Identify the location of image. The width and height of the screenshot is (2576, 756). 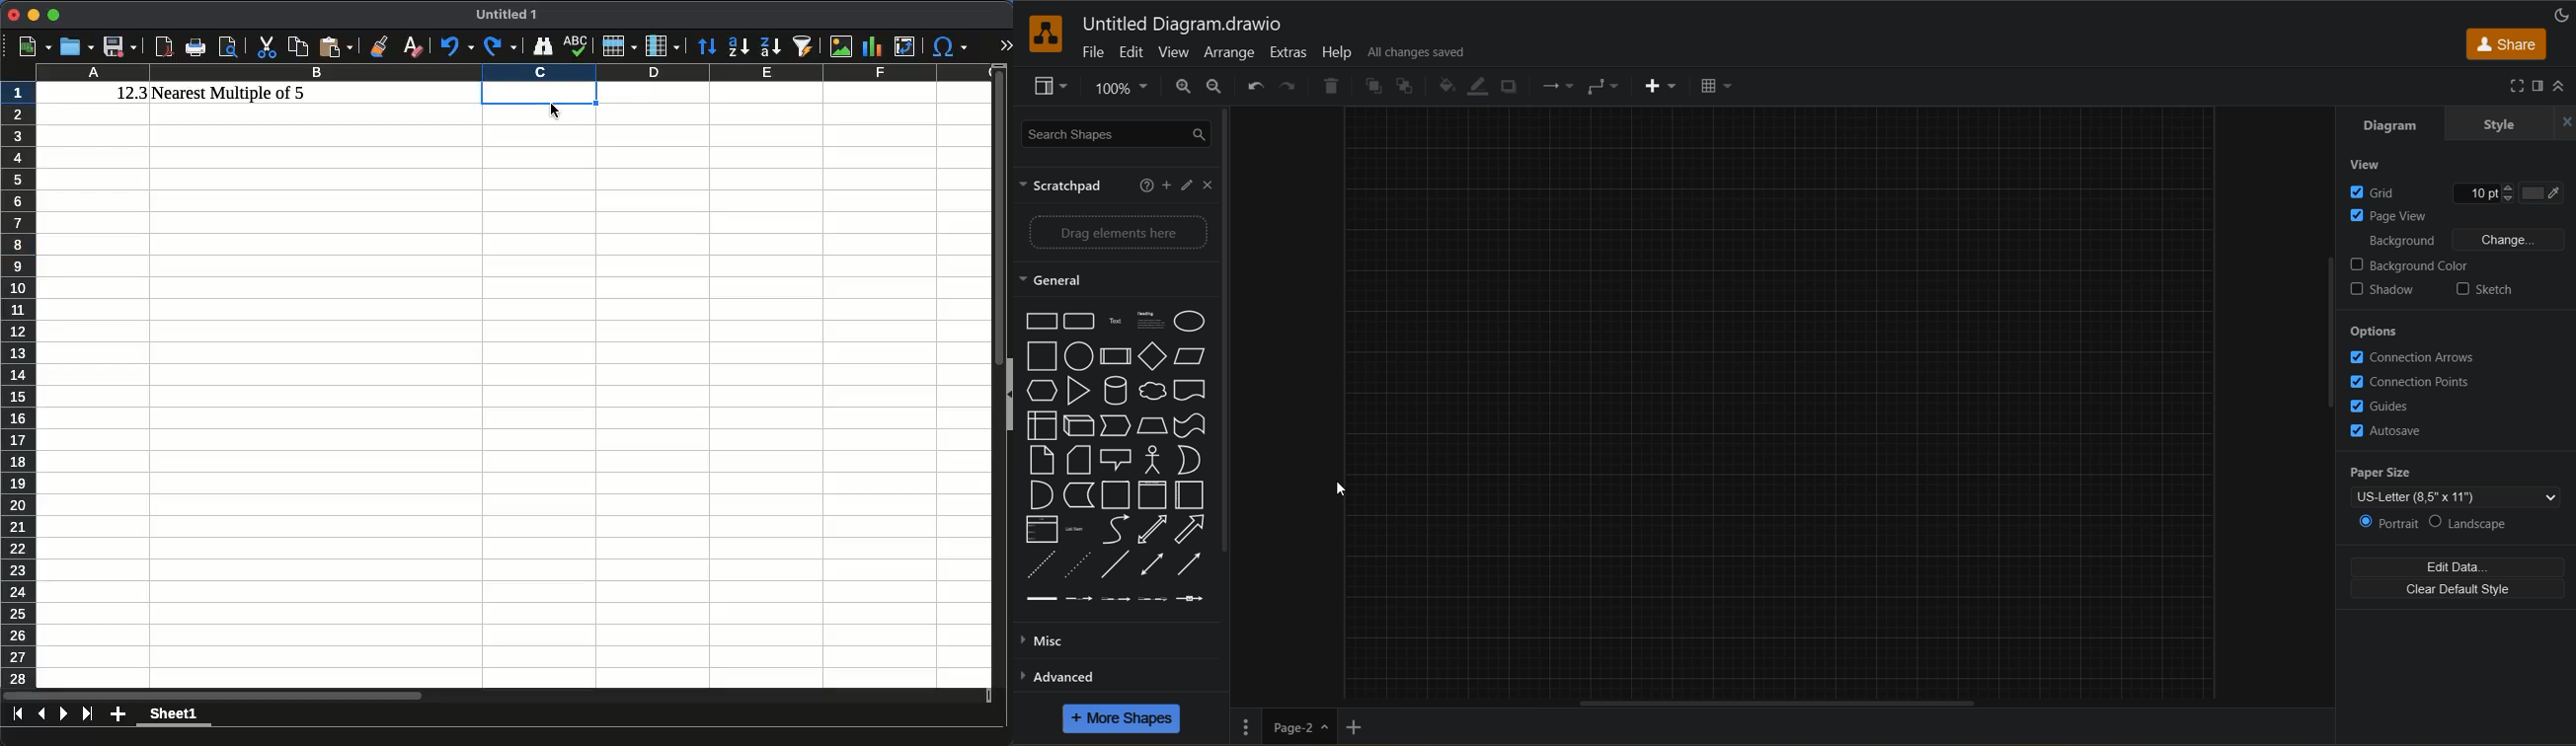
(839, 46).